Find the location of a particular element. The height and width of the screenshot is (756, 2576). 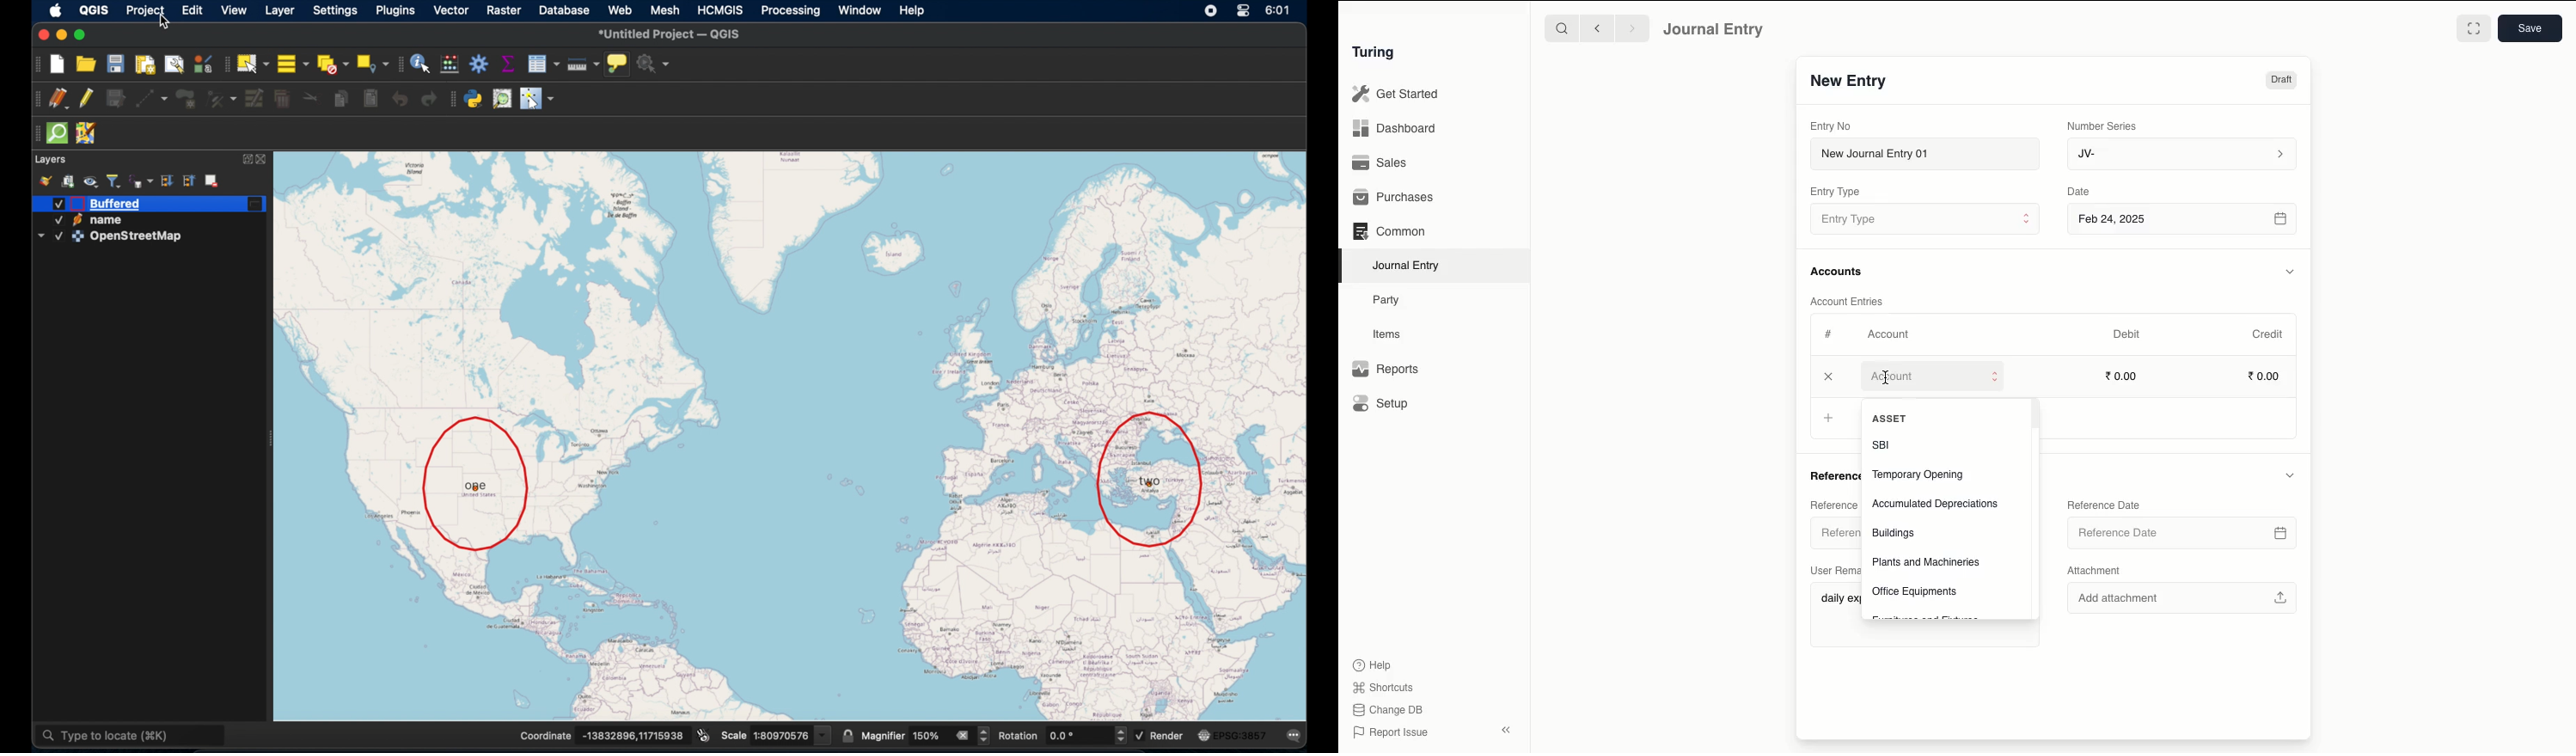

copy features is located at coordinates (341, 99).